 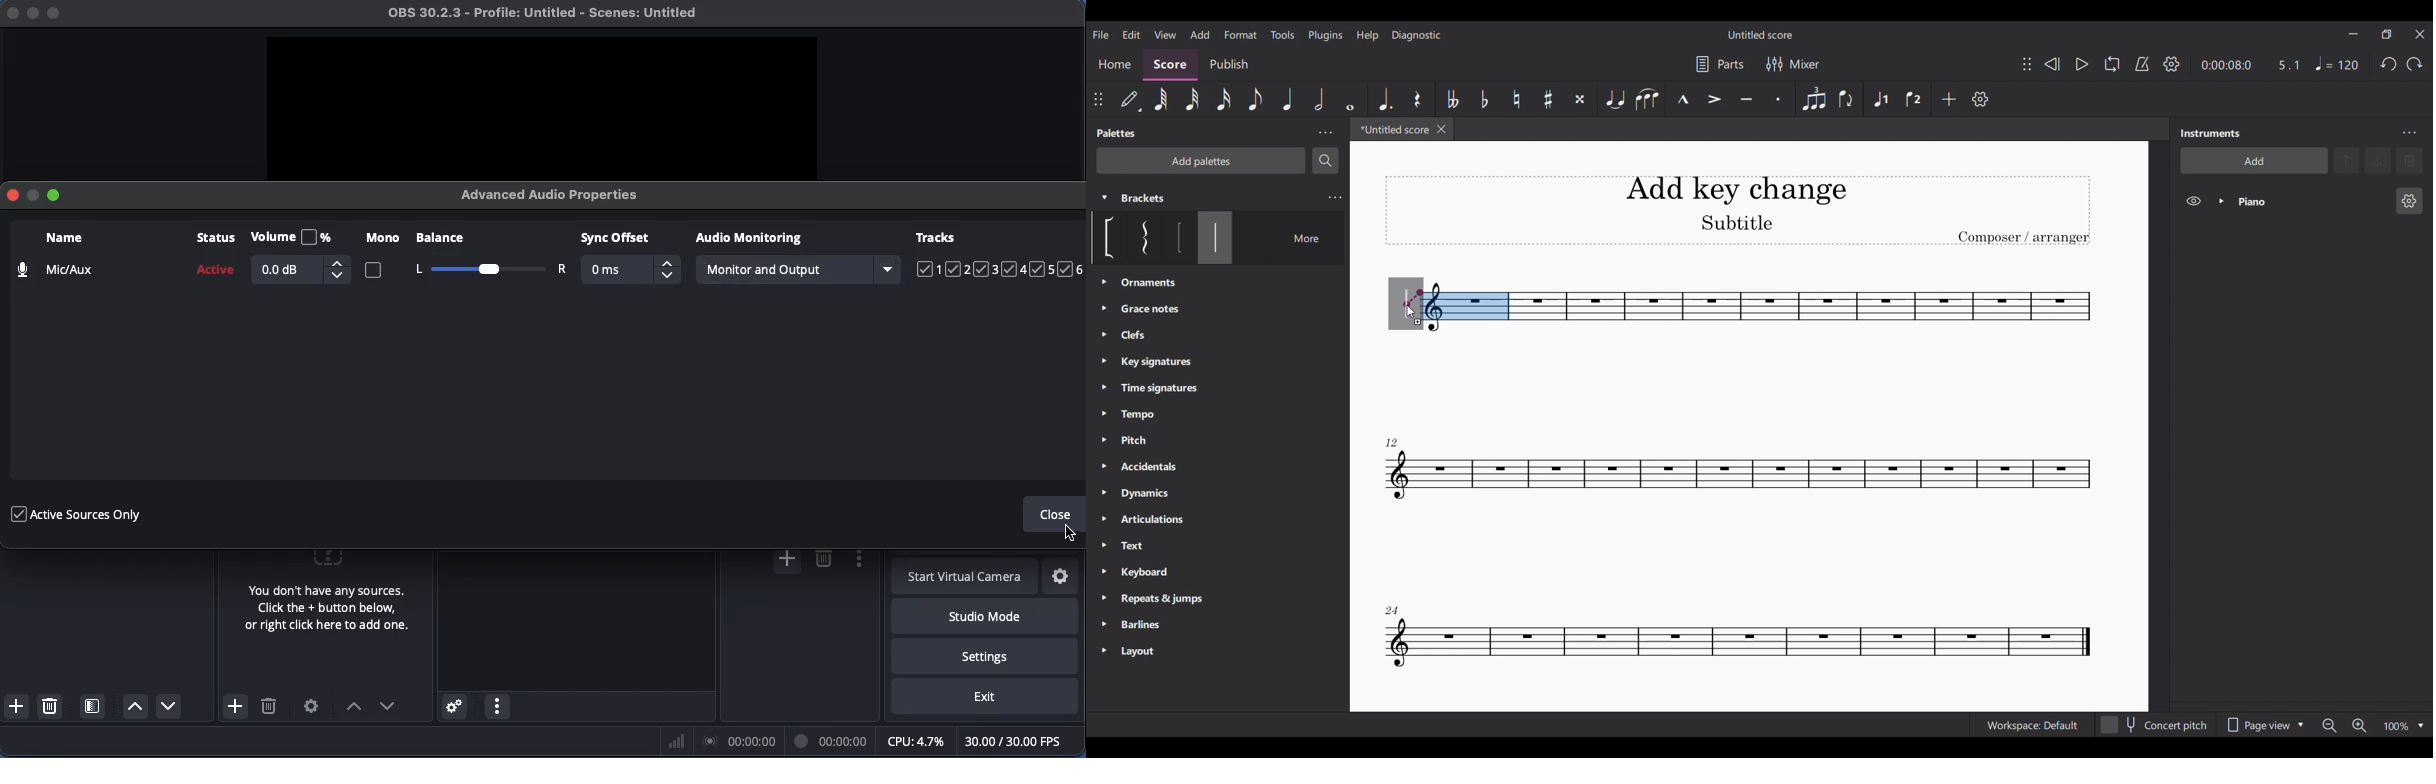 What do you see at coordinates (1326, 34) in the screenshot?
I see `Plugins menu` at bounding box center [1326, 34].